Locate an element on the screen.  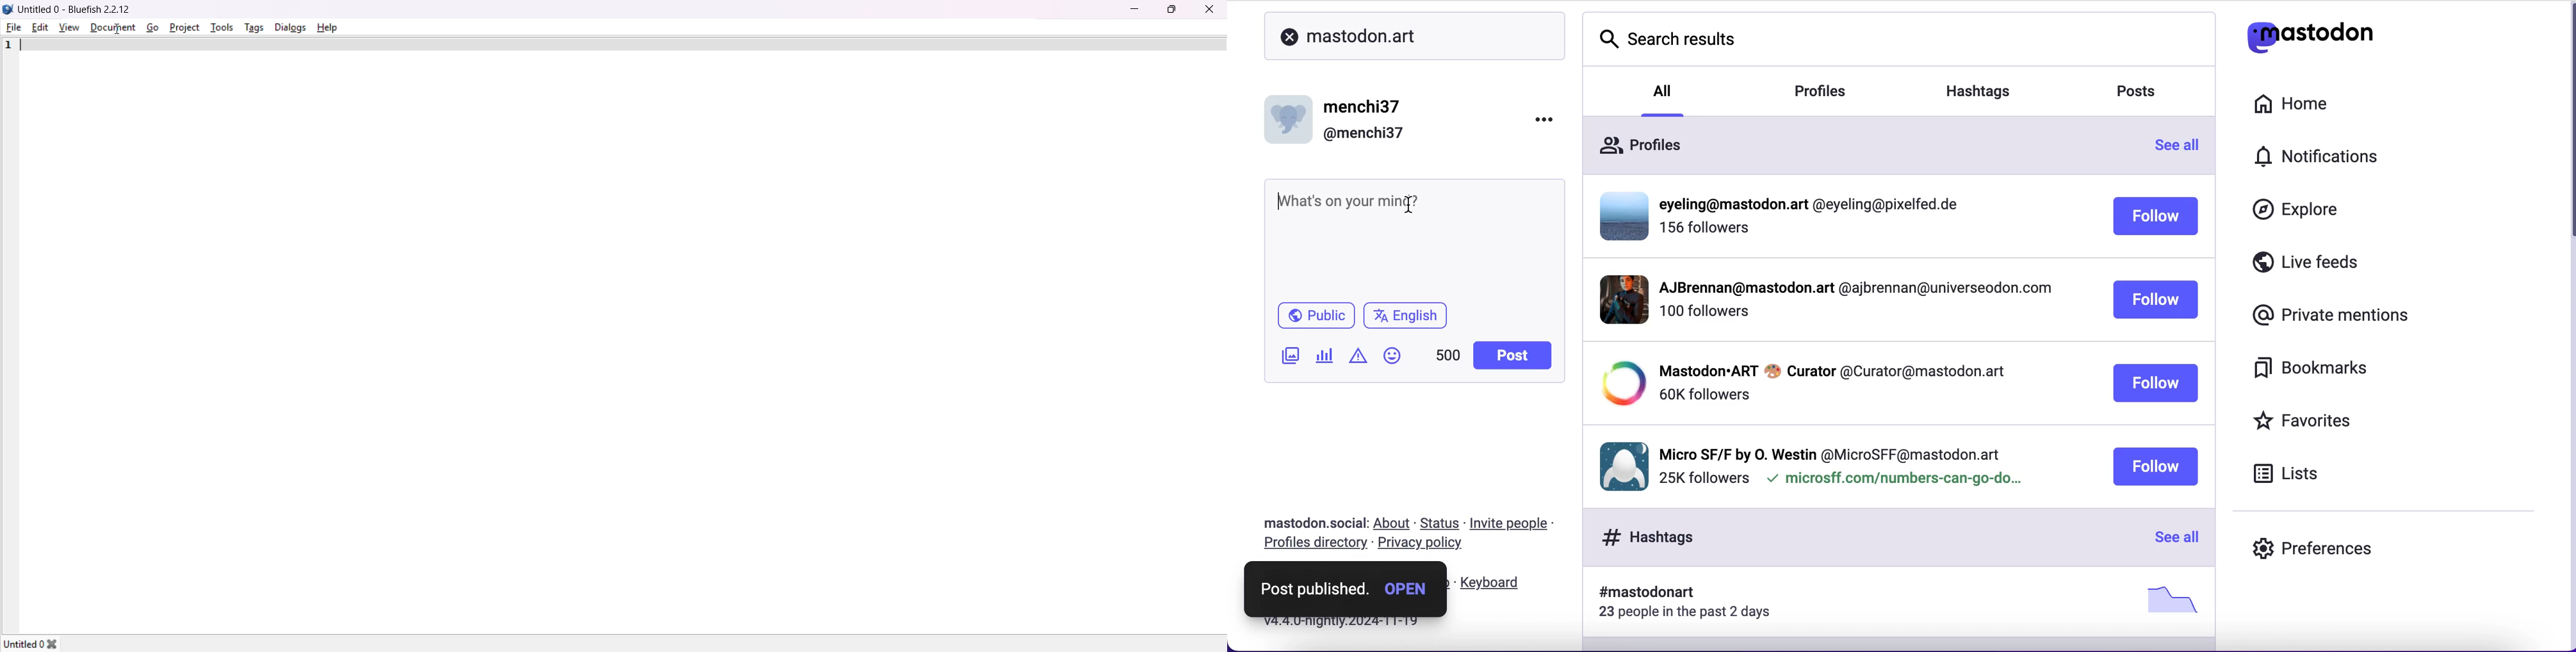
add poll is located at coordinates (1325, 357).